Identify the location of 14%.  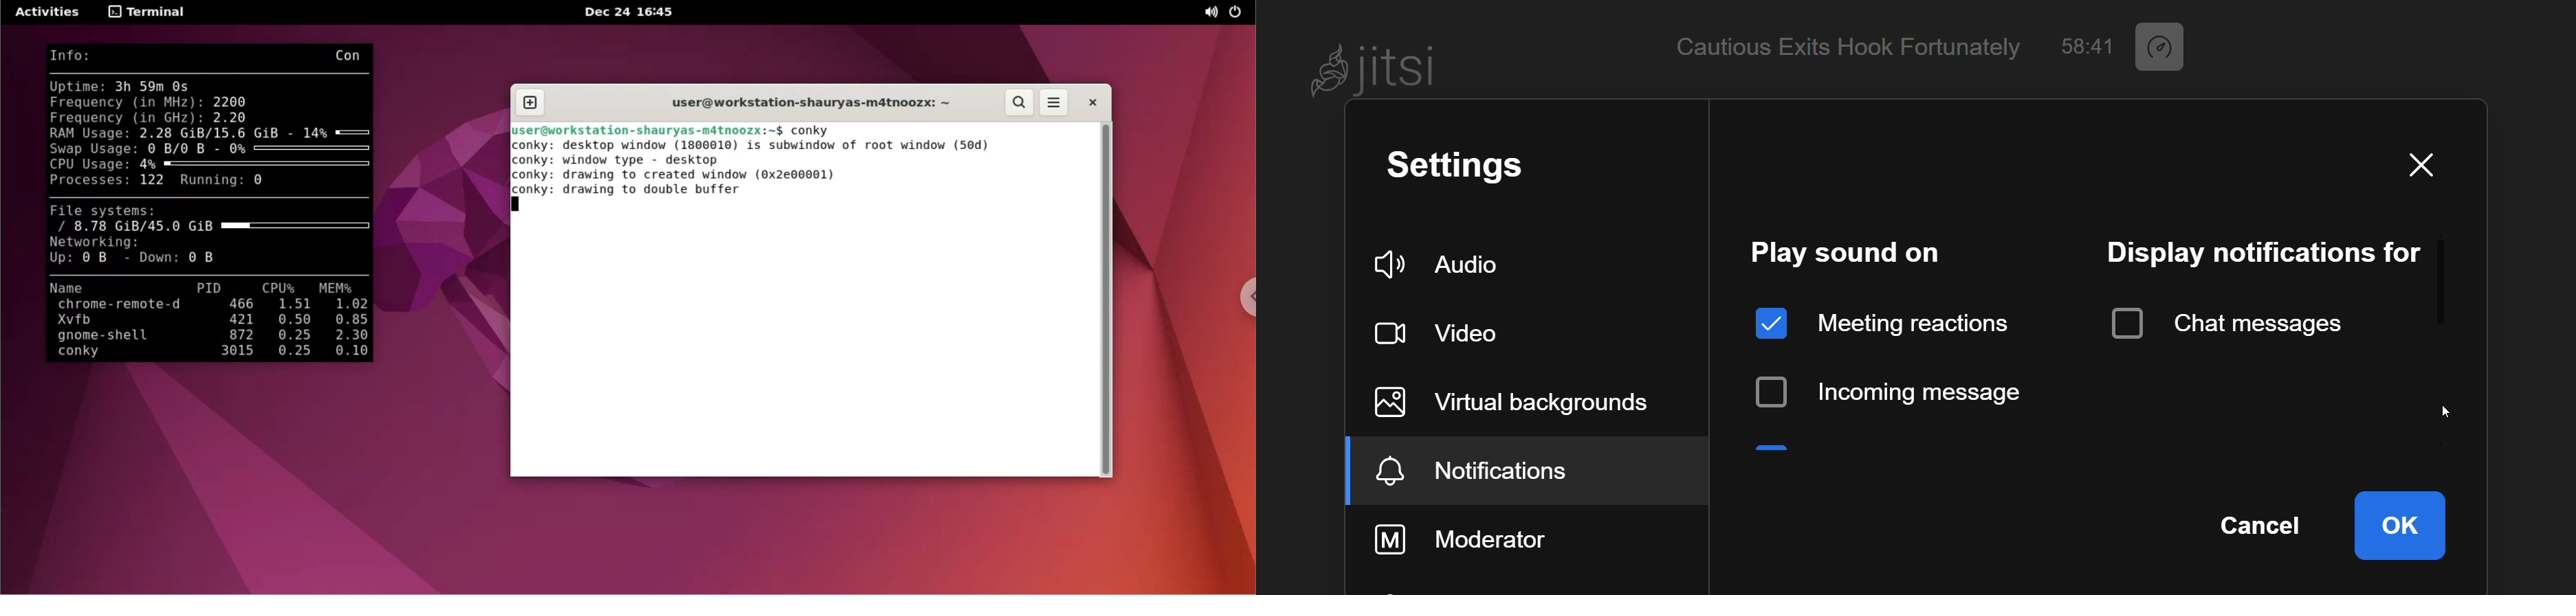
(340, 133).